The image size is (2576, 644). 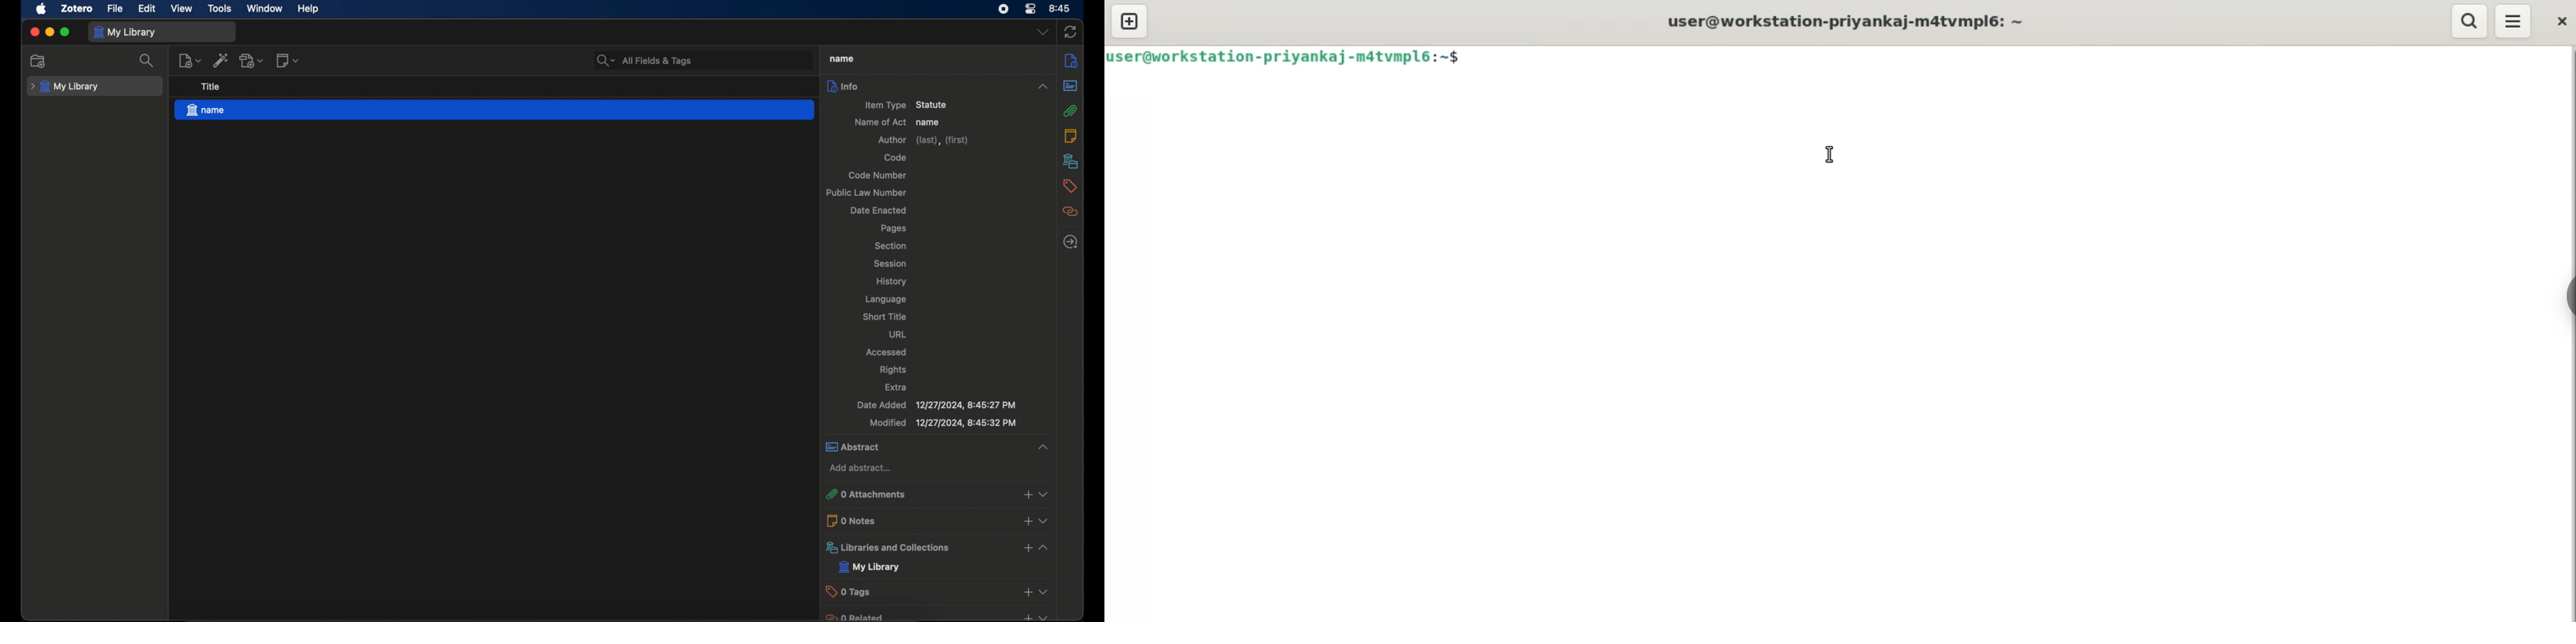 I want to click on search bar input, so click(x=716, y=60).